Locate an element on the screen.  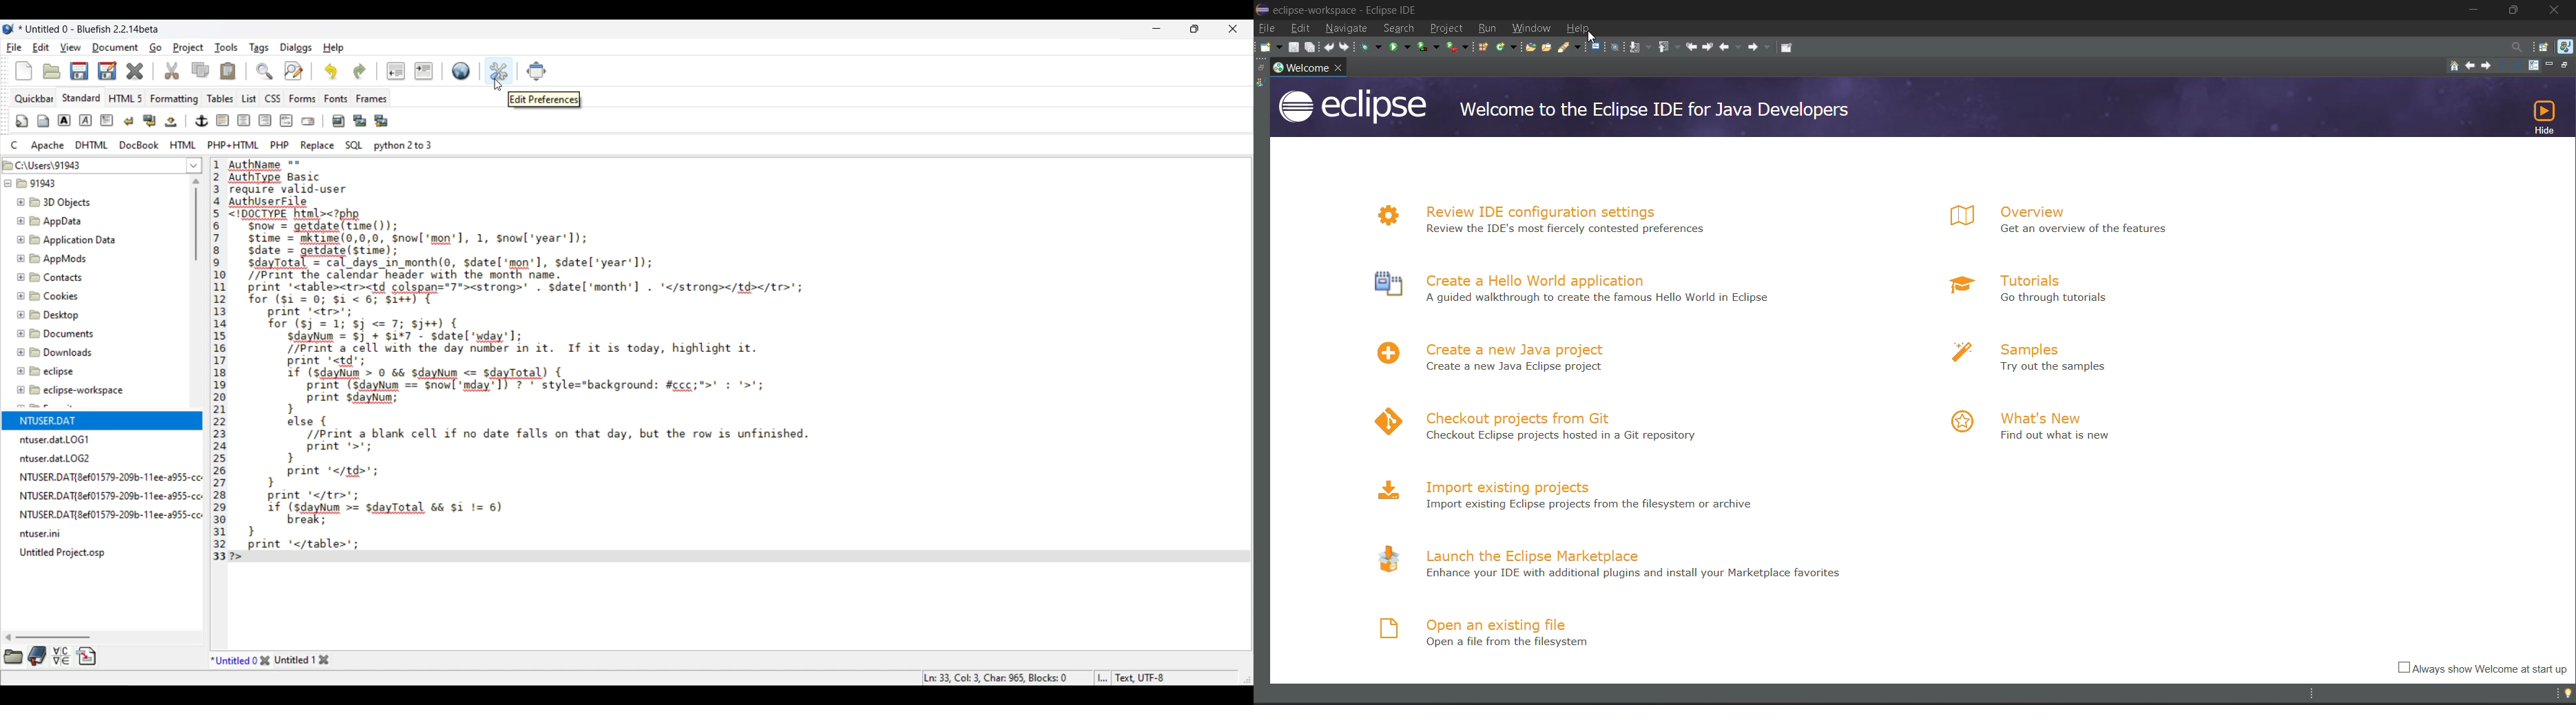
java is located at coordinates (2566, 46).